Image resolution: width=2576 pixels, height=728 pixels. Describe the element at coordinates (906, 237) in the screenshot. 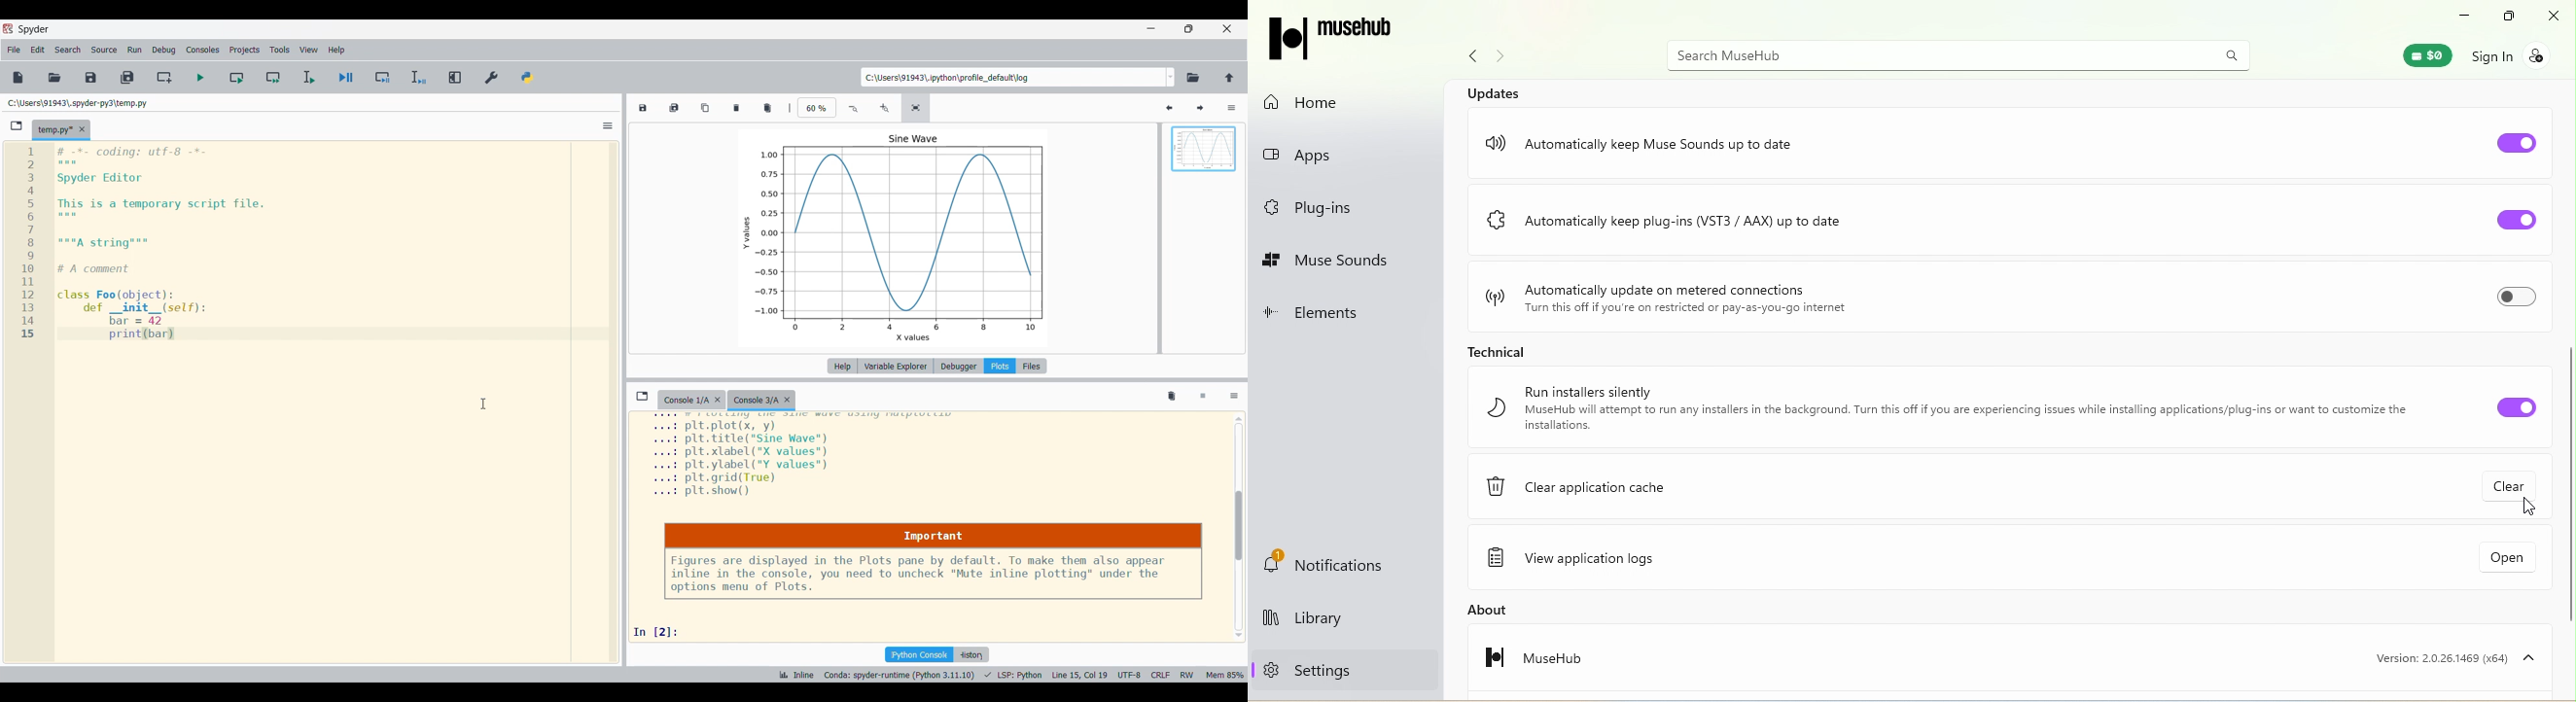

I see `chart within plot pane` at that location.